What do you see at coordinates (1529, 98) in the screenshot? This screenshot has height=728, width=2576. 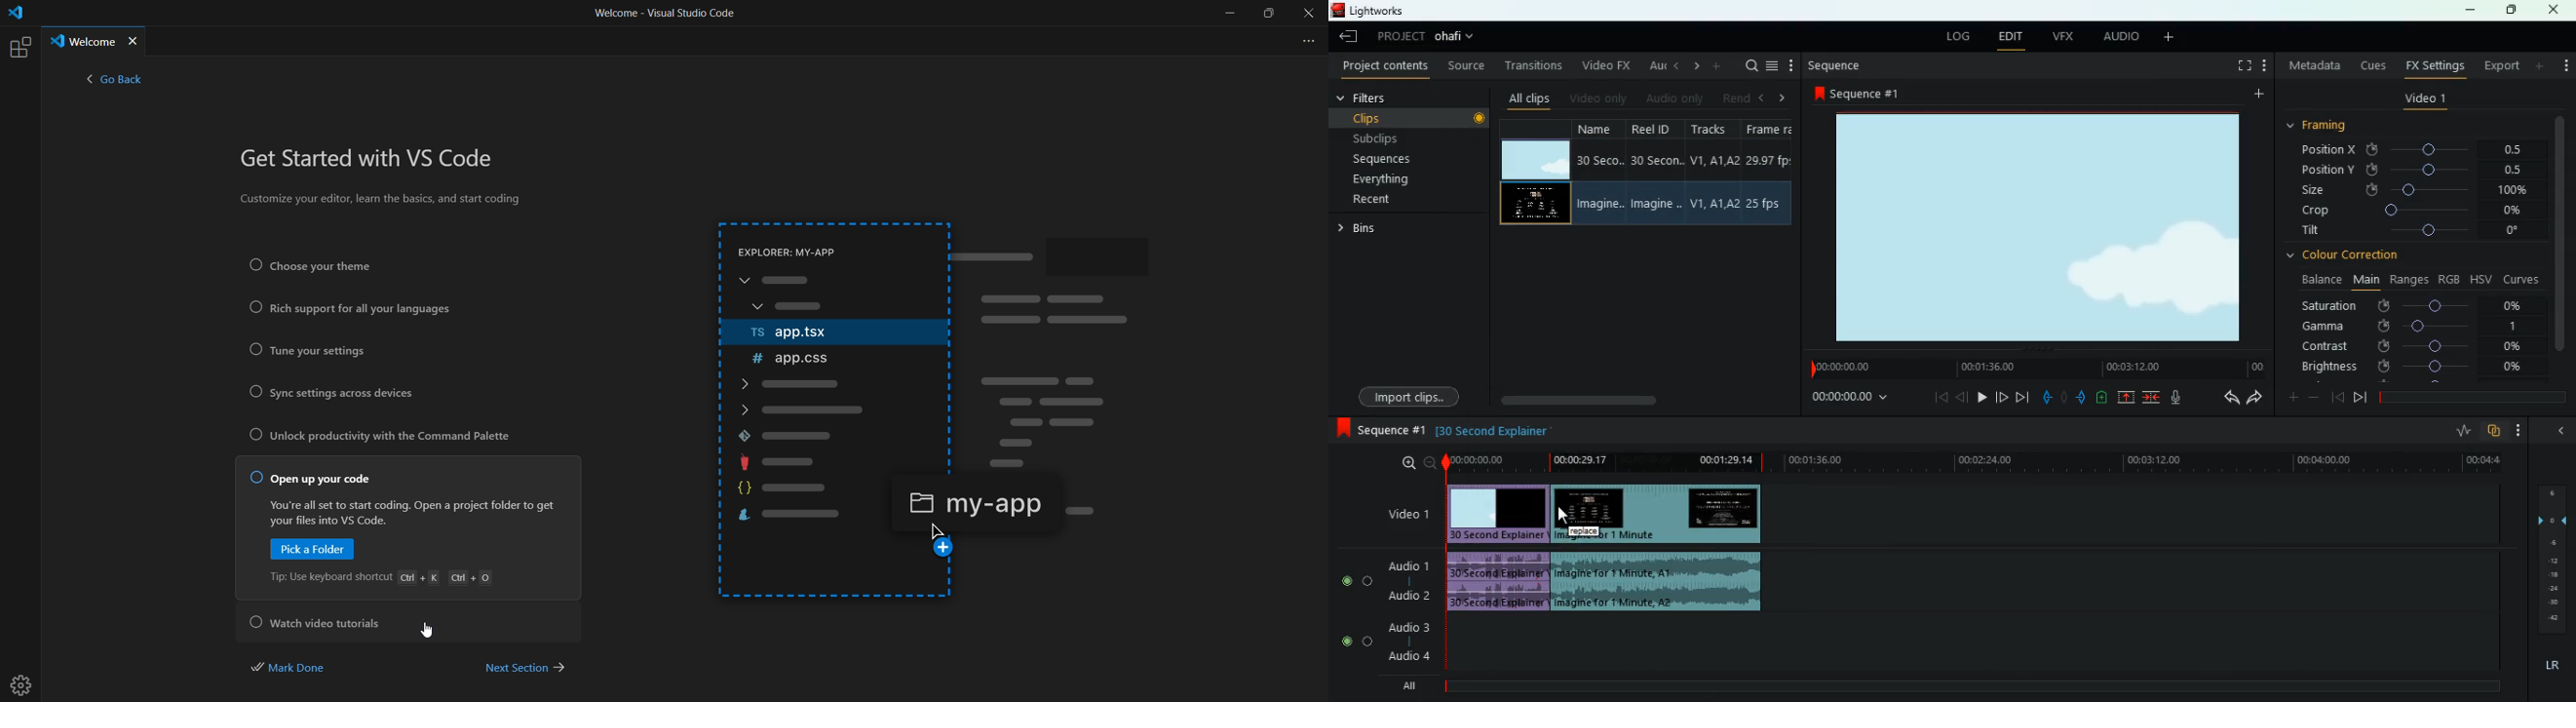 I see `all clips` at bounding box center [1529, 98].